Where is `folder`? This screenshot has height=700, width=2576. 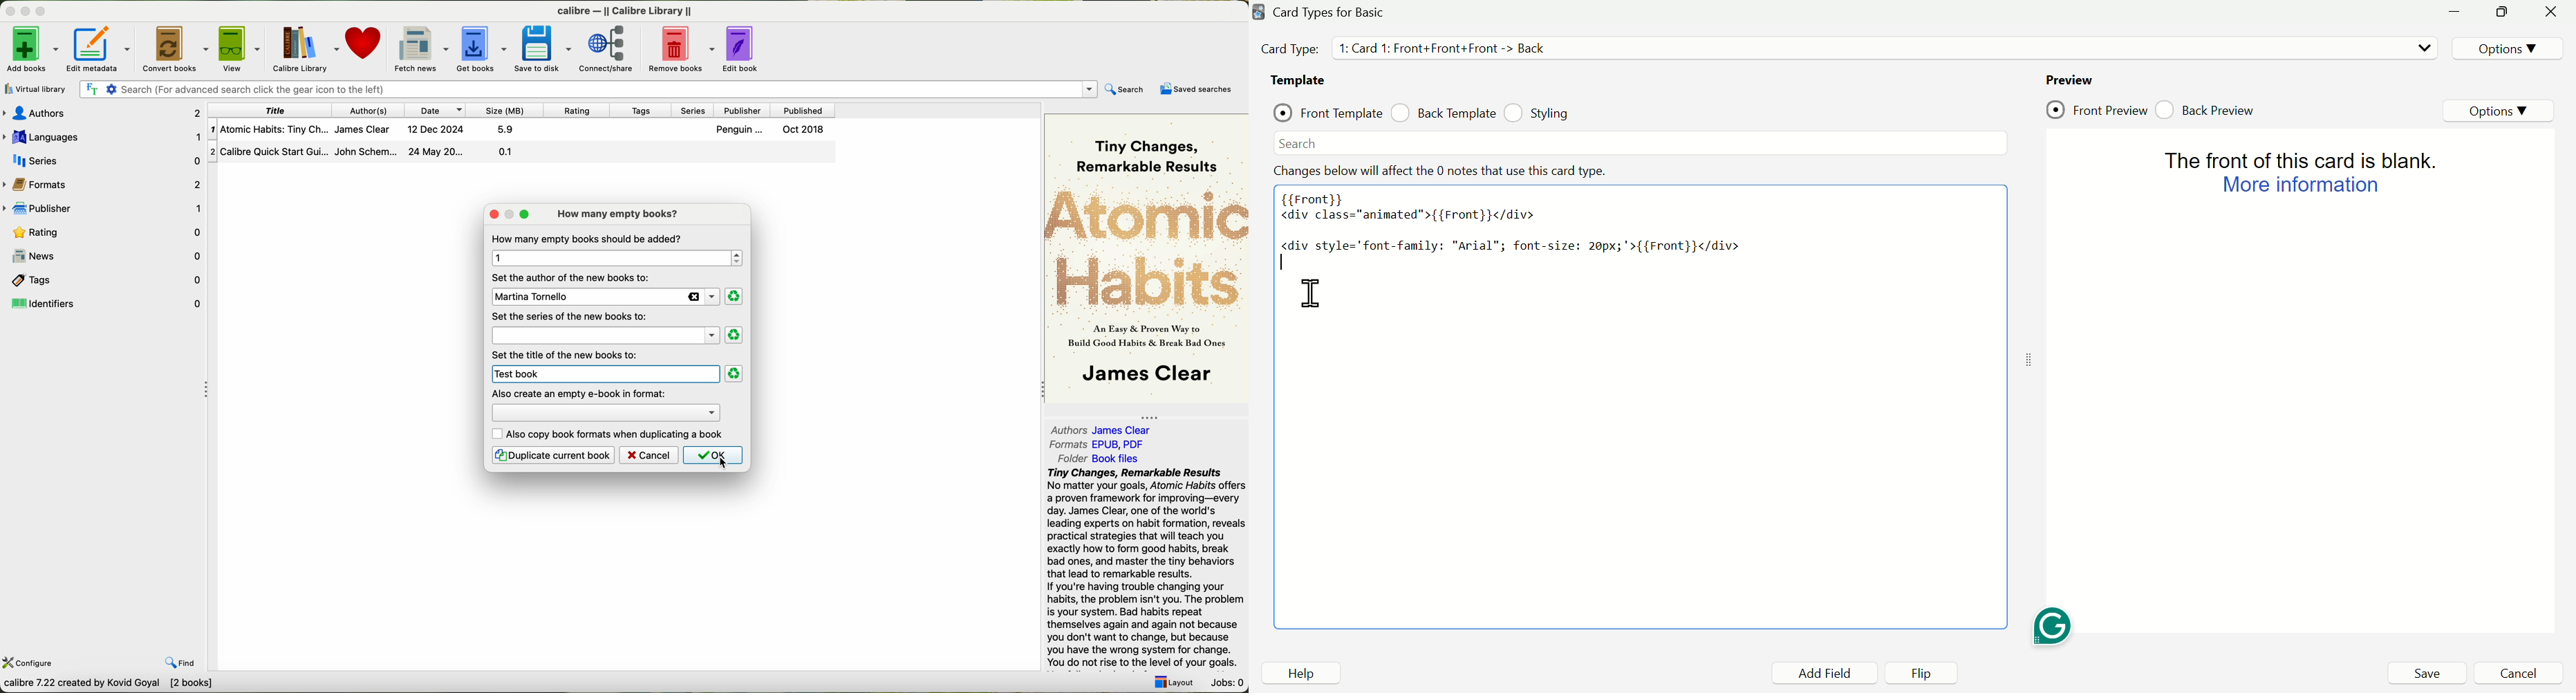 folder is located at coordinates (1097, 459).